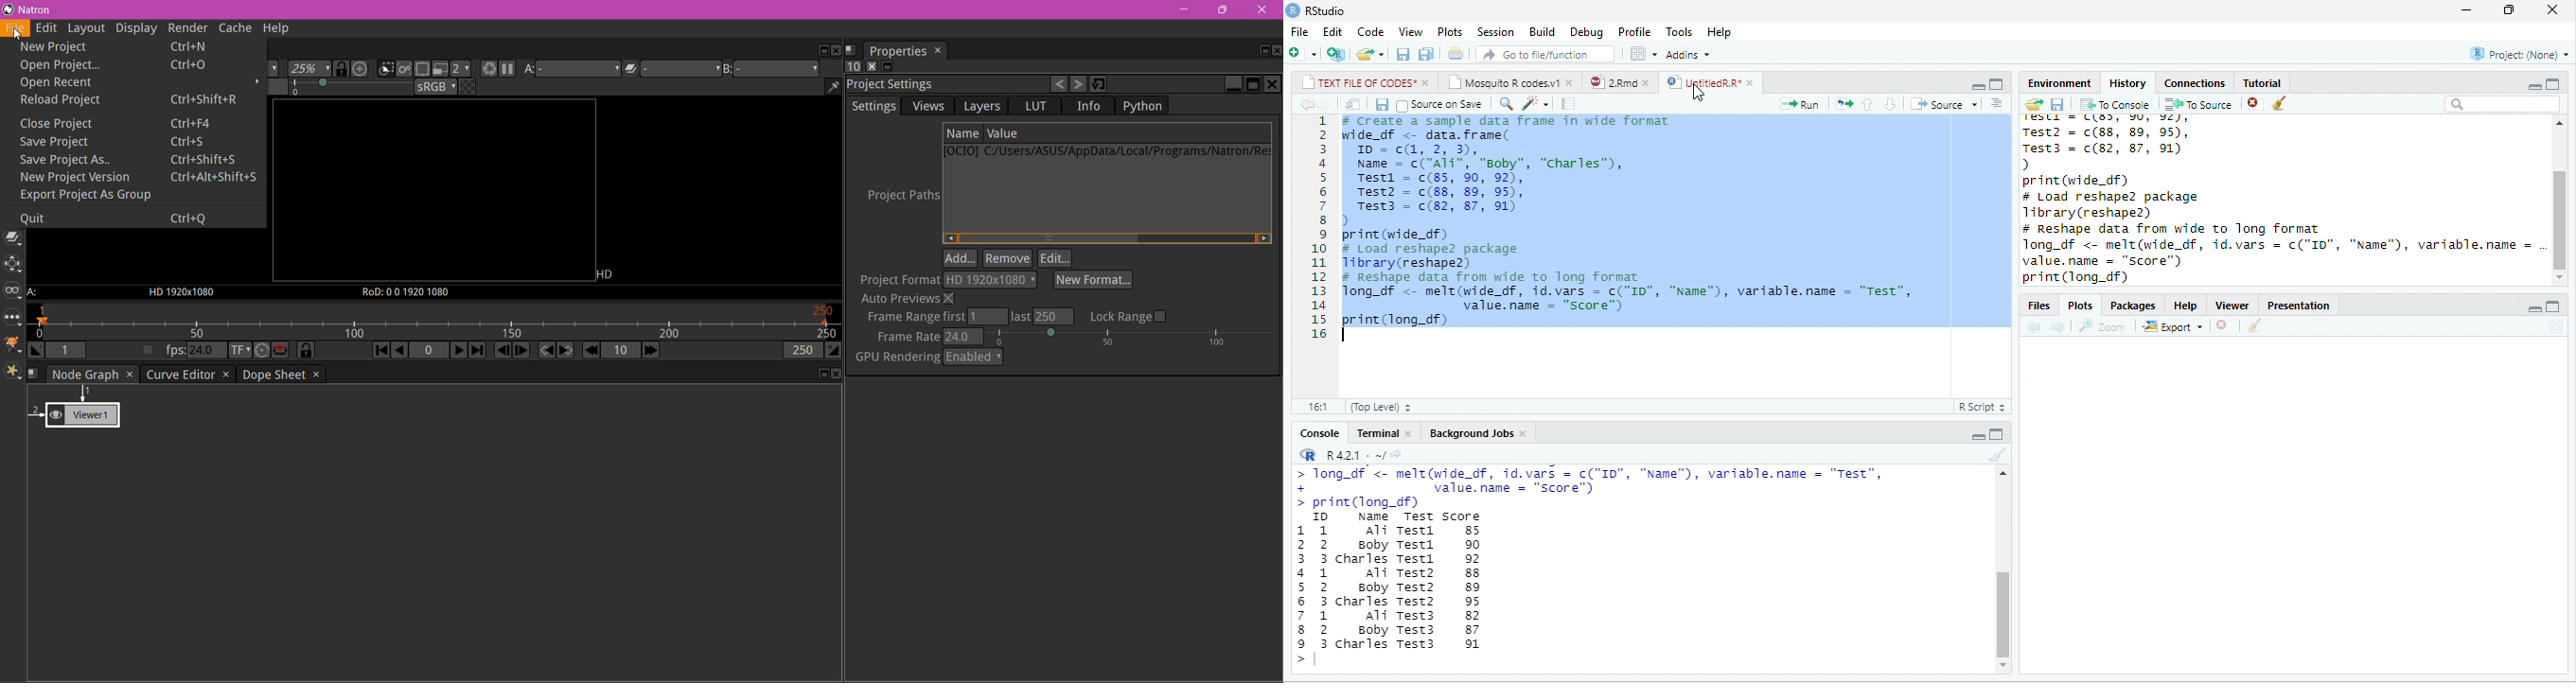  What do you see at coordinates (1588, 33) in the screenshot?
I see `Debug` at bounding box center [1588, 33].